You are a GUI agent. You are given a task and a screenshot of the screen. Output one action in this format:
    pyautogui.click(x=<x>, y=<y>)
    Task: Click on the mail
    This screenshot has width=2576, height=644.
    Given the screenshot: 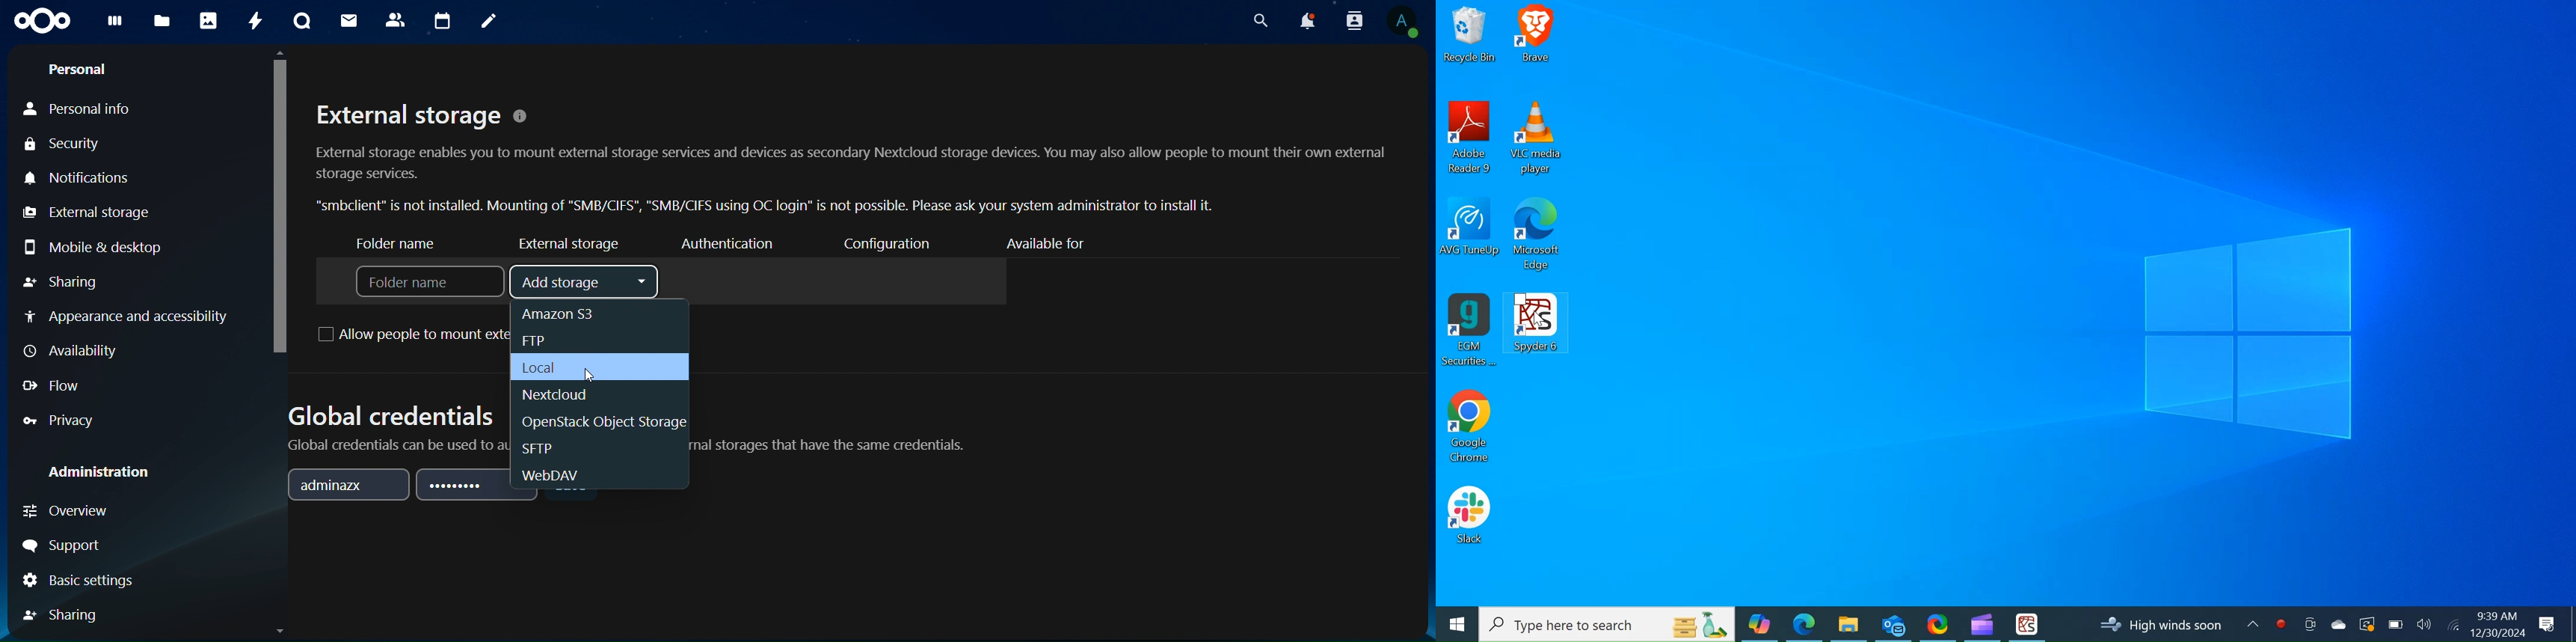 What is the action you would take?
    pyautogui.click(x=349, y=22)
    